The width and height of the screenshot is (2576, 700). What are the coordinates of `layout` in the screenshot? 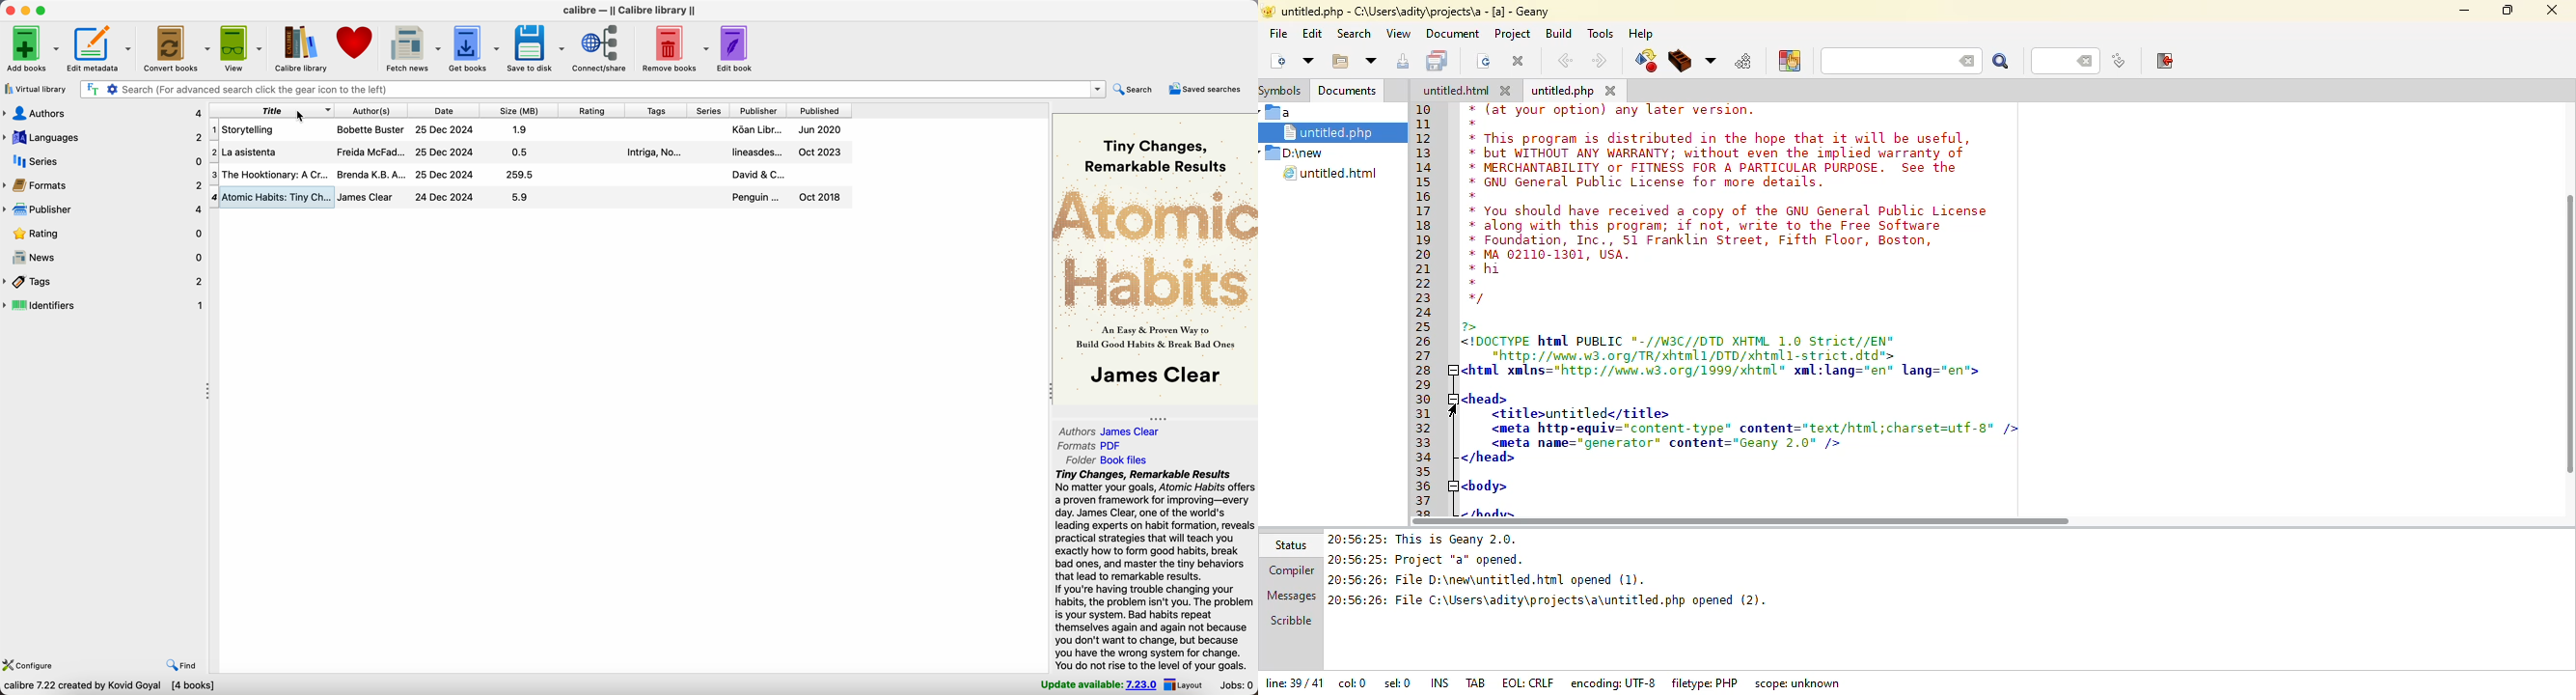 It's located at (1187, 684).